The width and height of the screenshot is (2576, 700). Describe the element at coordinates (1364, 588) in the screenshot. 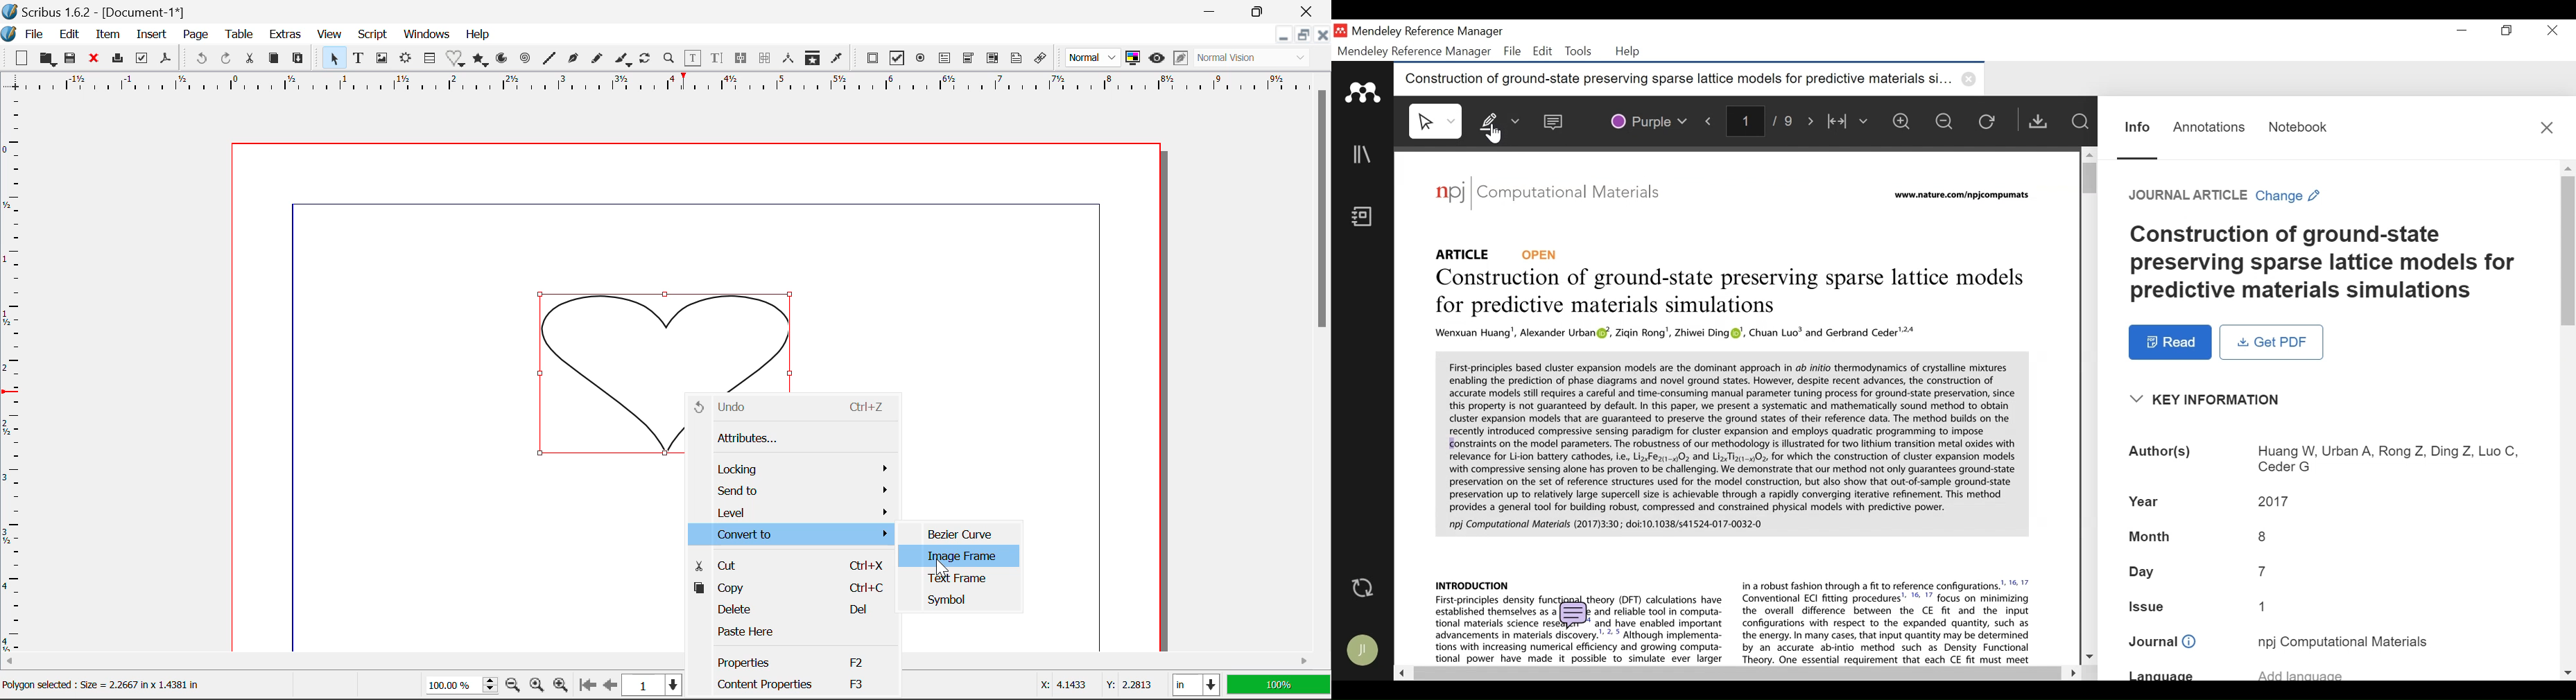

I see `Sync` at that location.